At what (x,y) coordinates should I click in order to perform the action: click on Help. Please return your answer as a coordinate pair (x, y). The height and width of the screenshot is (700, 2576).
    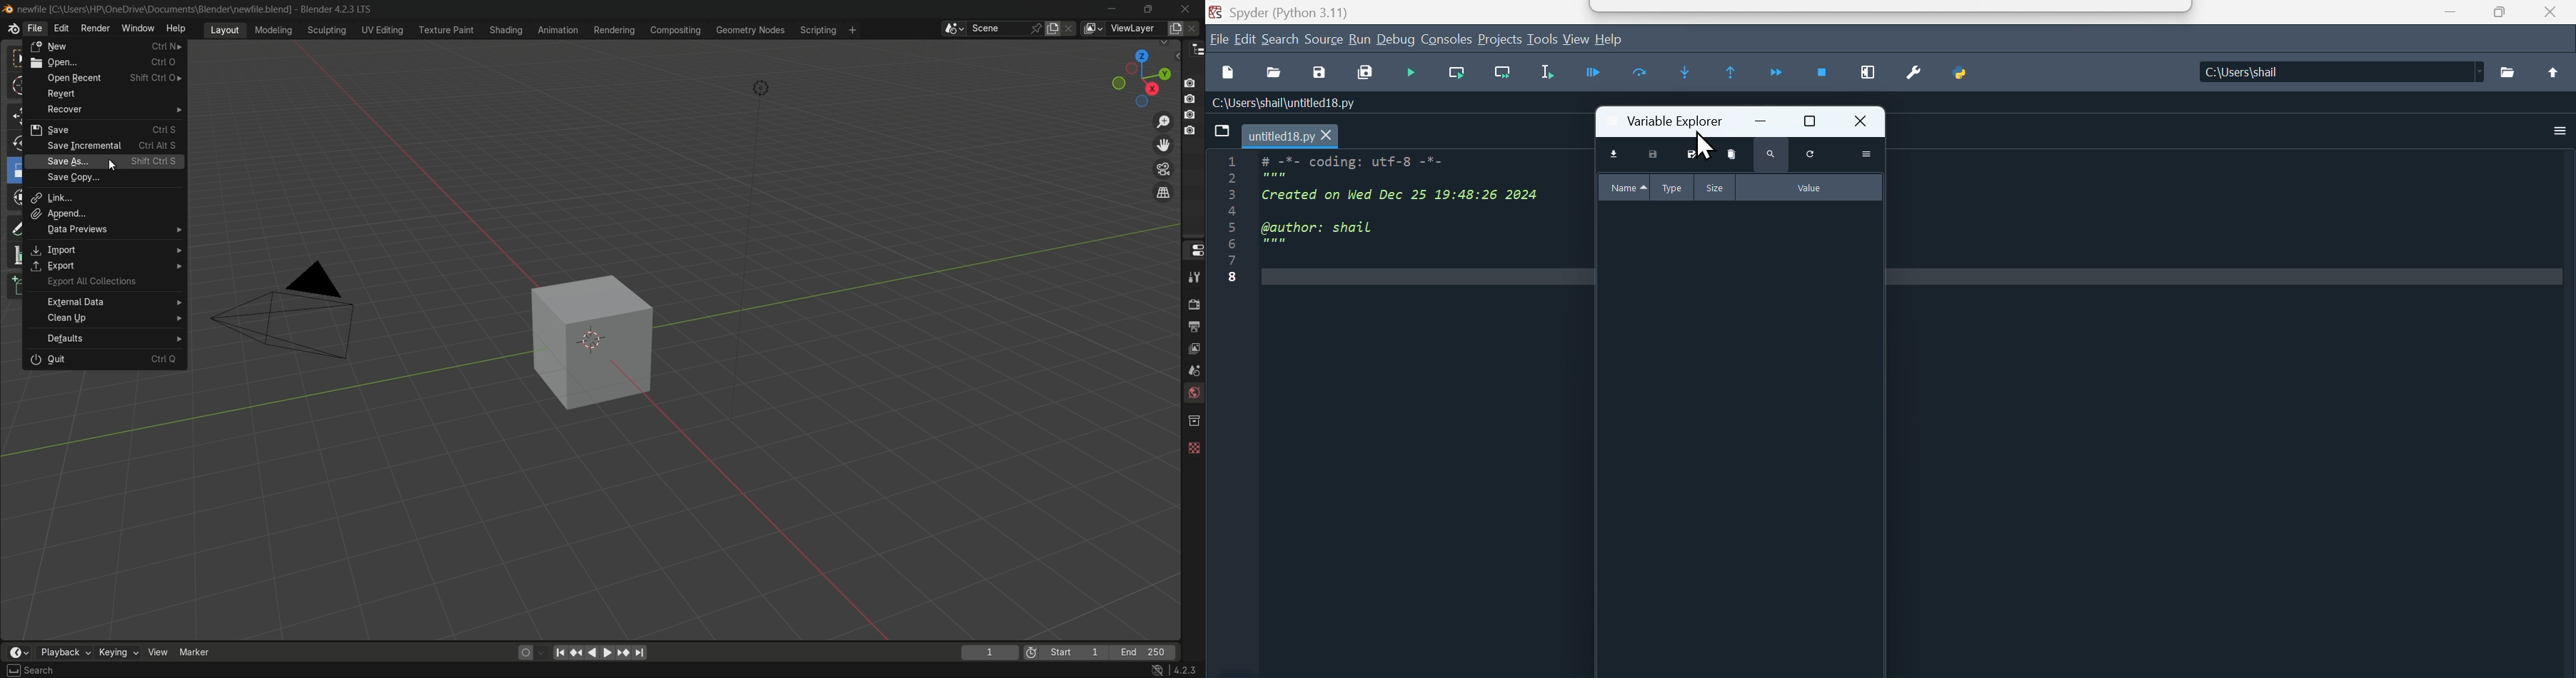
    Looking at the image, I should click on (1614, 38).